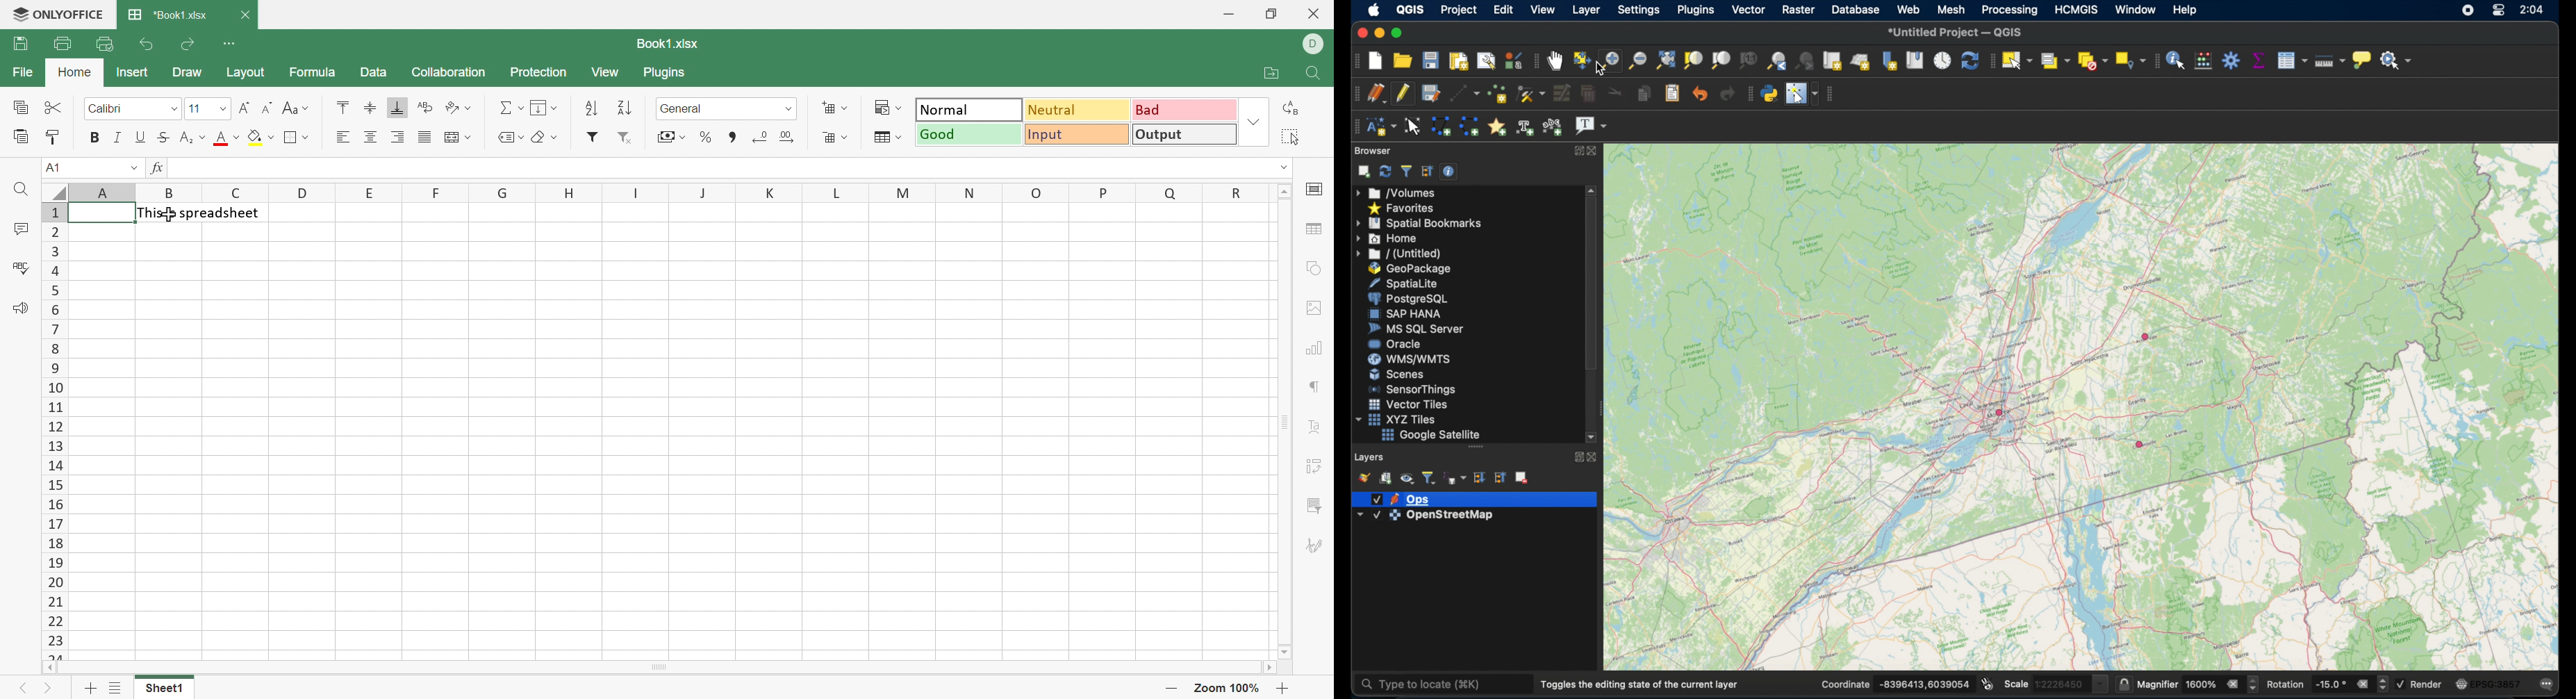 The height and width of the screenshot is (700, 2576). Describe the element at coordinates (1801, 93) in the screenshot. I see `switch mouse cursor to configurable pointer` at that location.